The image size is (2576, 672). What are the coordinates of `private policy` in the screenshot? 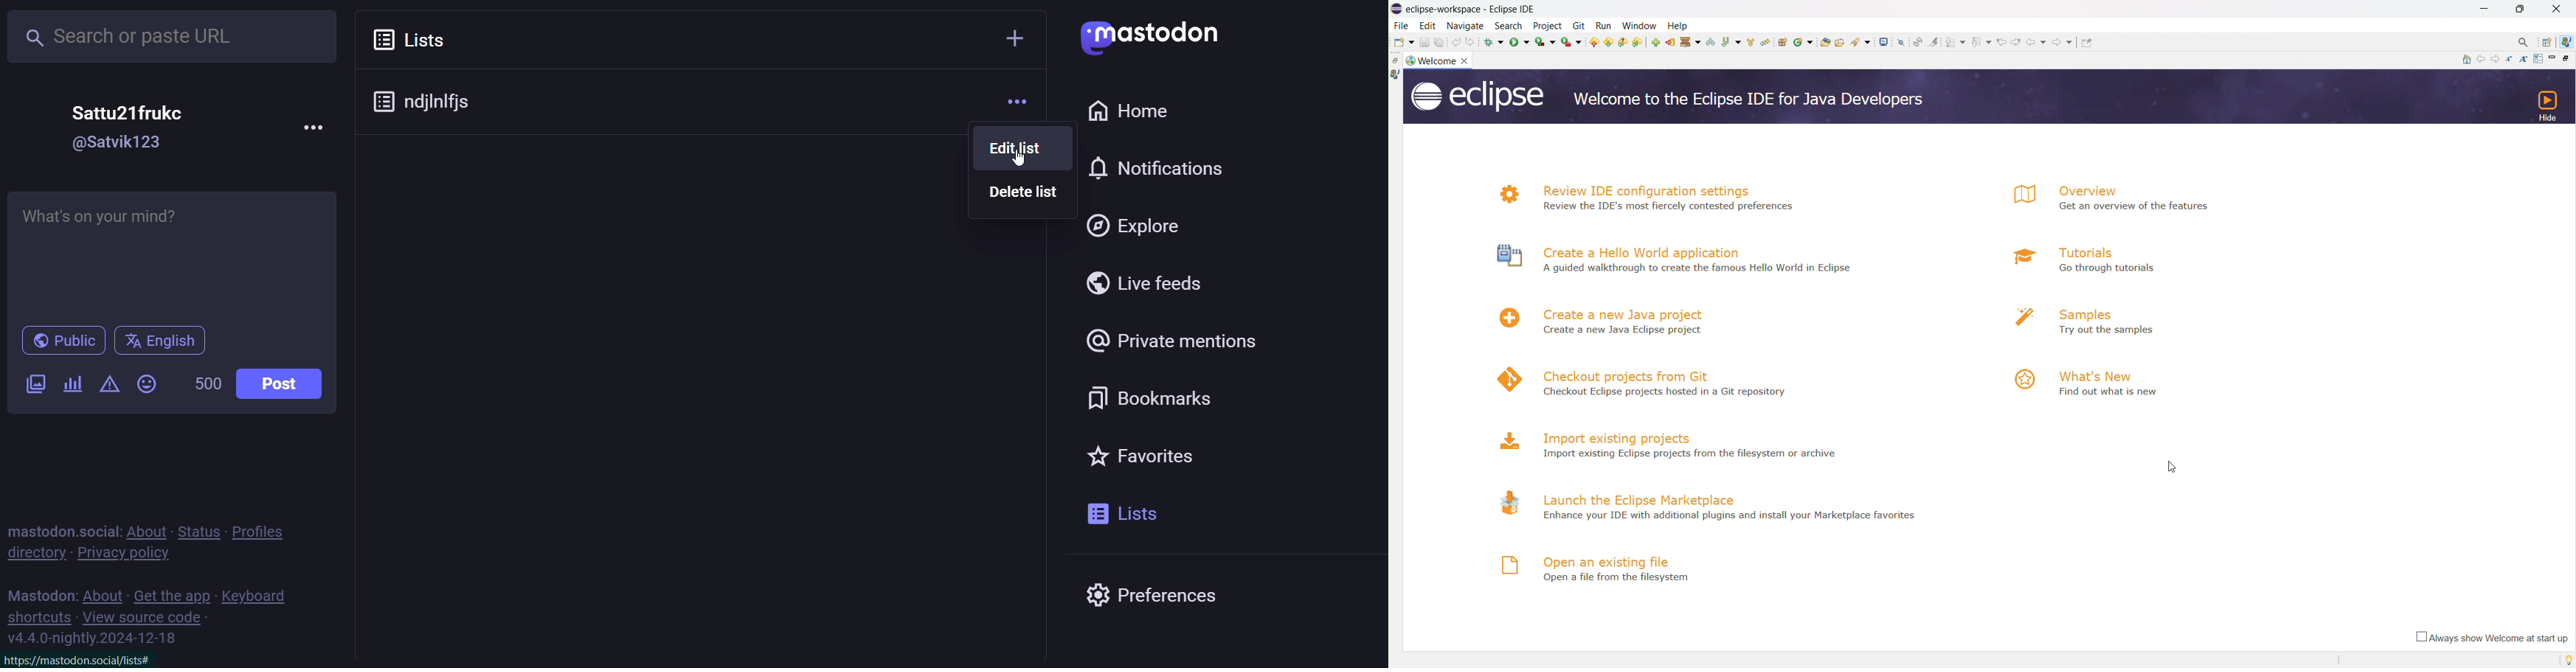 It's located at (128, 554).